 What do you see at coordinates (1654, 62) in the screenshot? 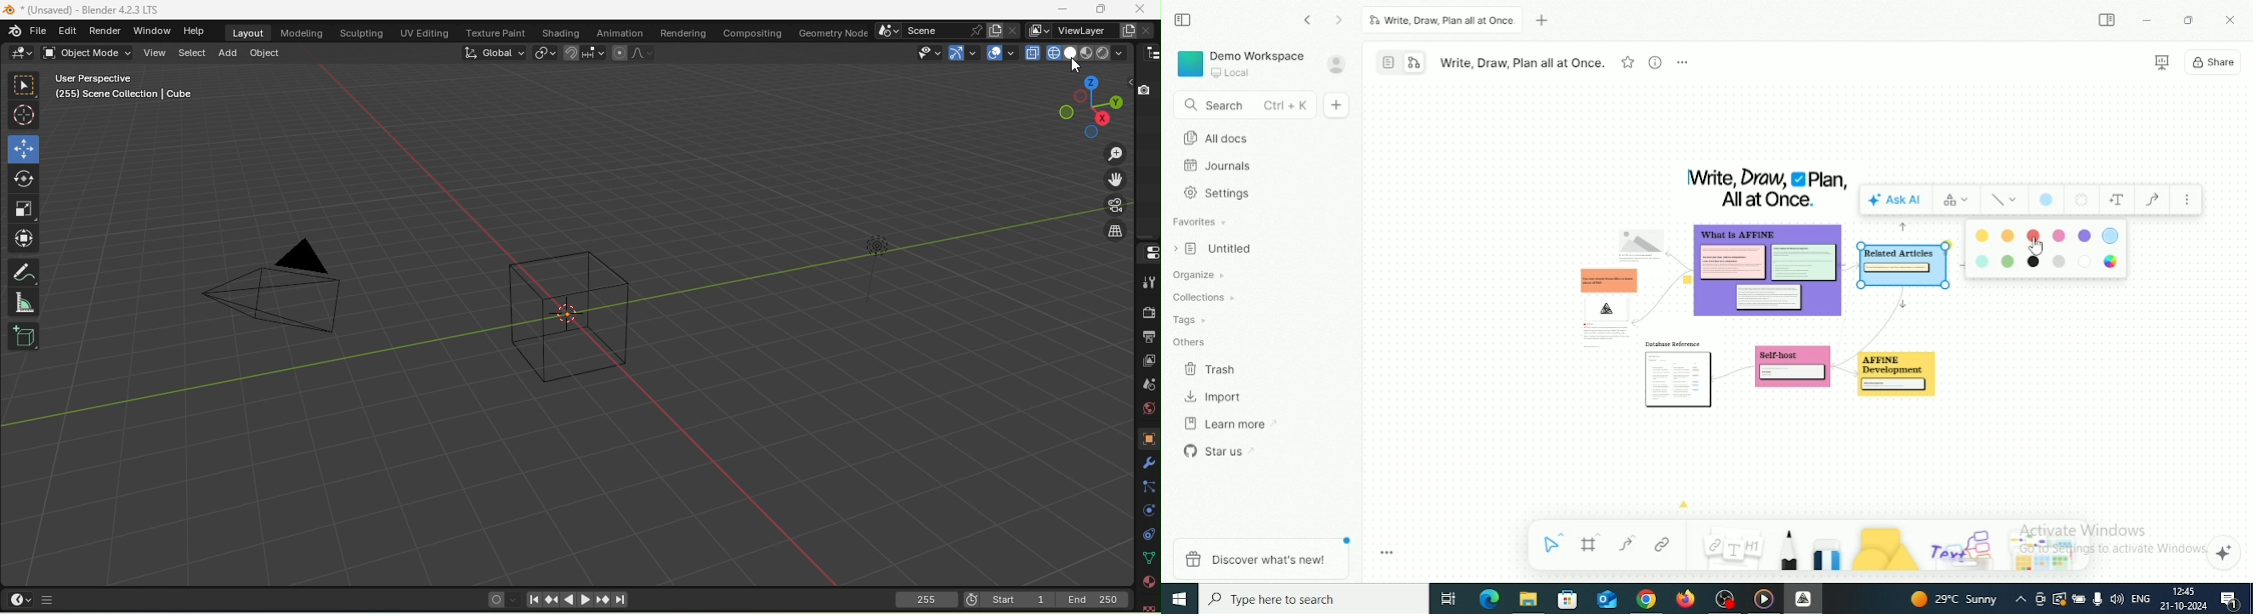
I see `View Info` at bounding box center [1654, 62].